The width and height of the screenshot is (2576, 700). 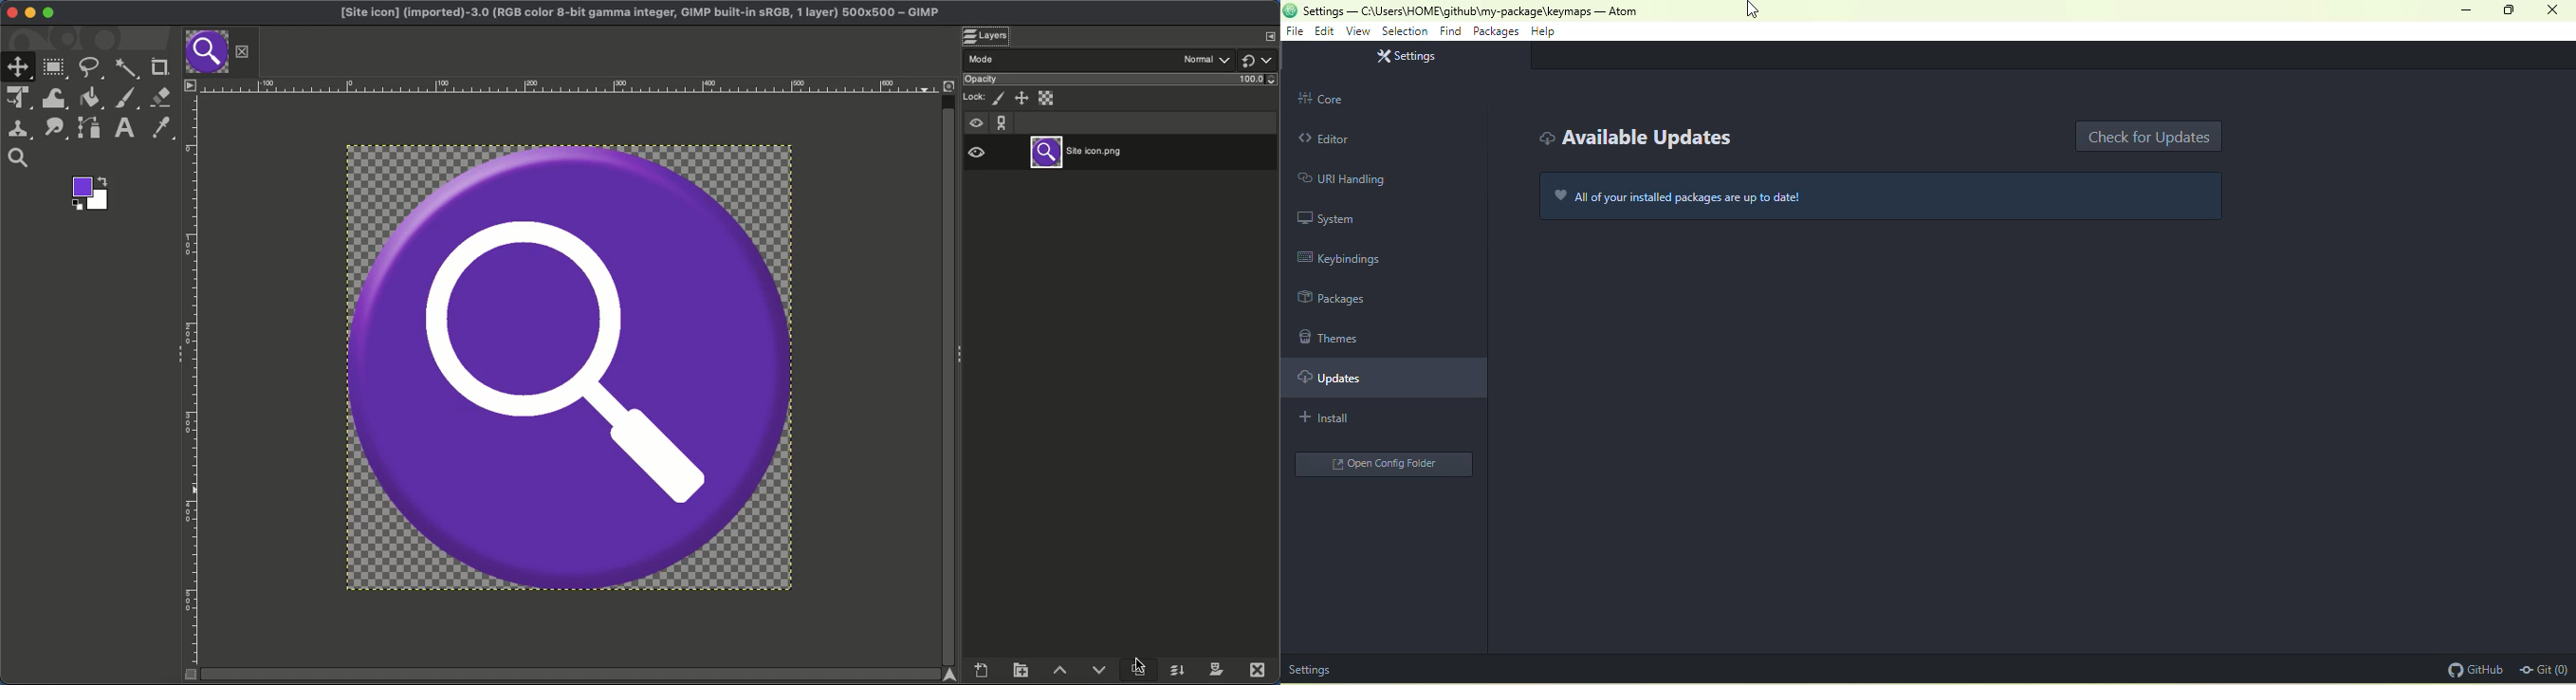 What do you see at coordinates (1000, 99) in the screenshot?
I see `Pixels` at bounding box center [1000, 99].